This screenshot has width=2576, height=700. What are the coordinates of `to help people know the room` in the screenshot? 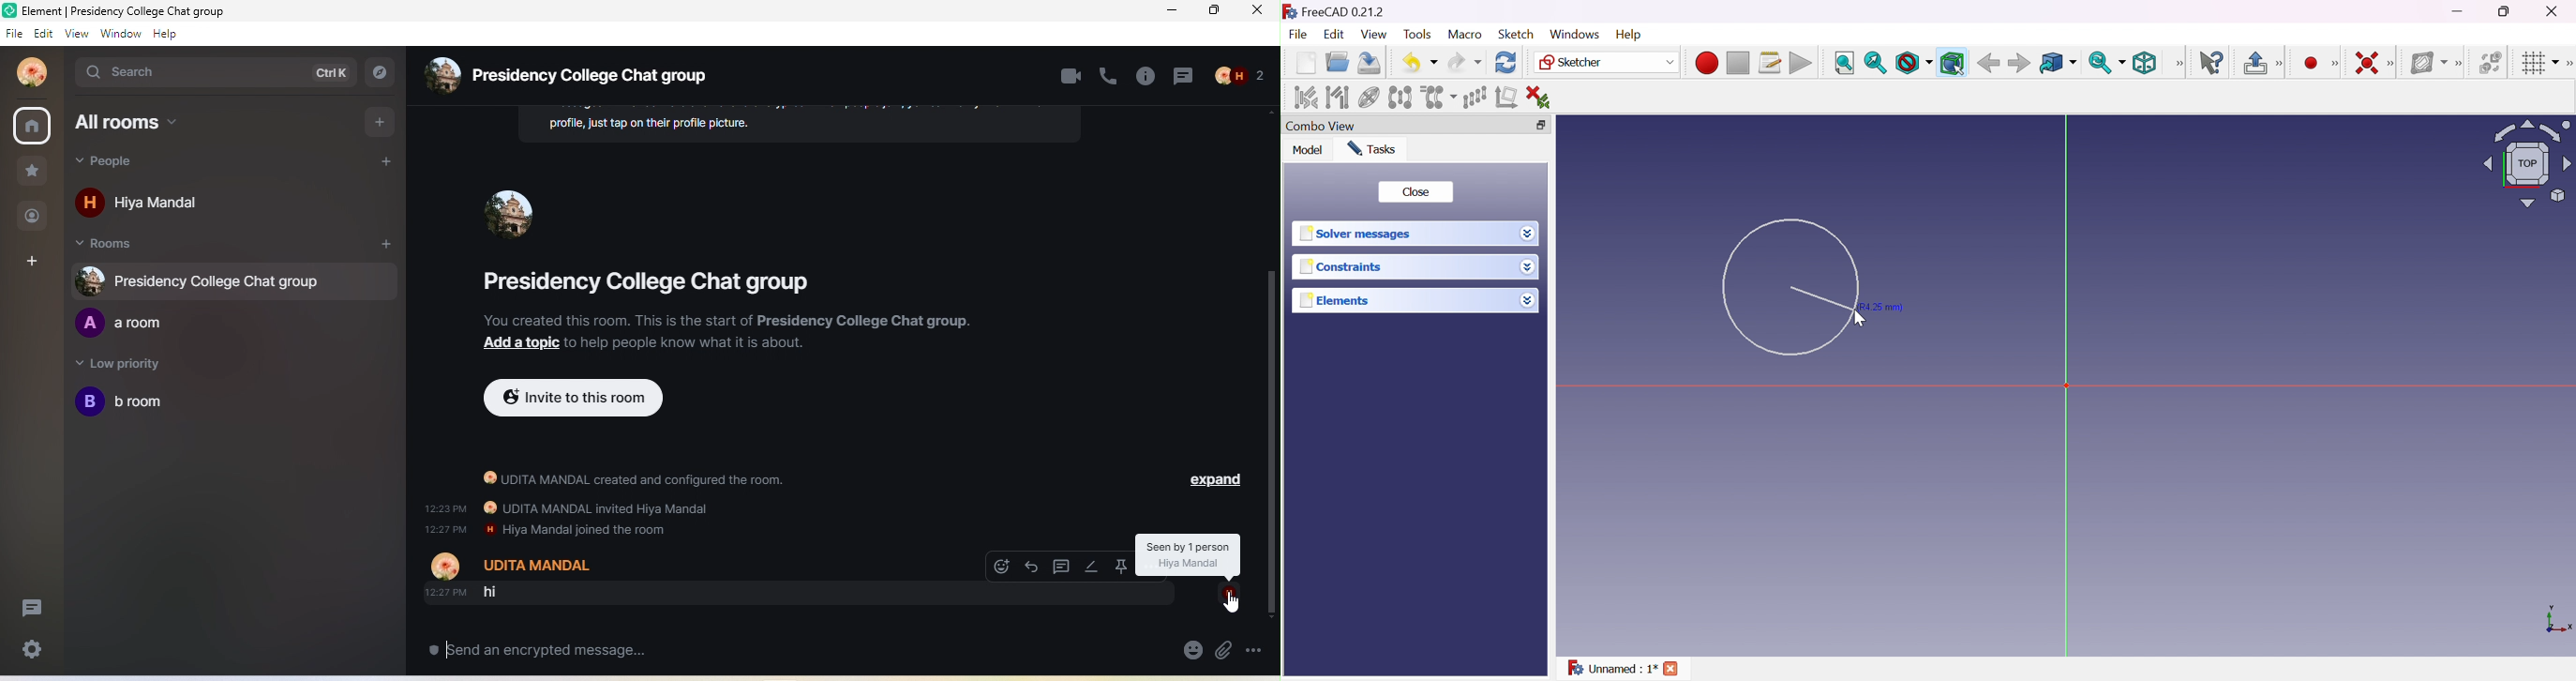 It's located at (681, 343).